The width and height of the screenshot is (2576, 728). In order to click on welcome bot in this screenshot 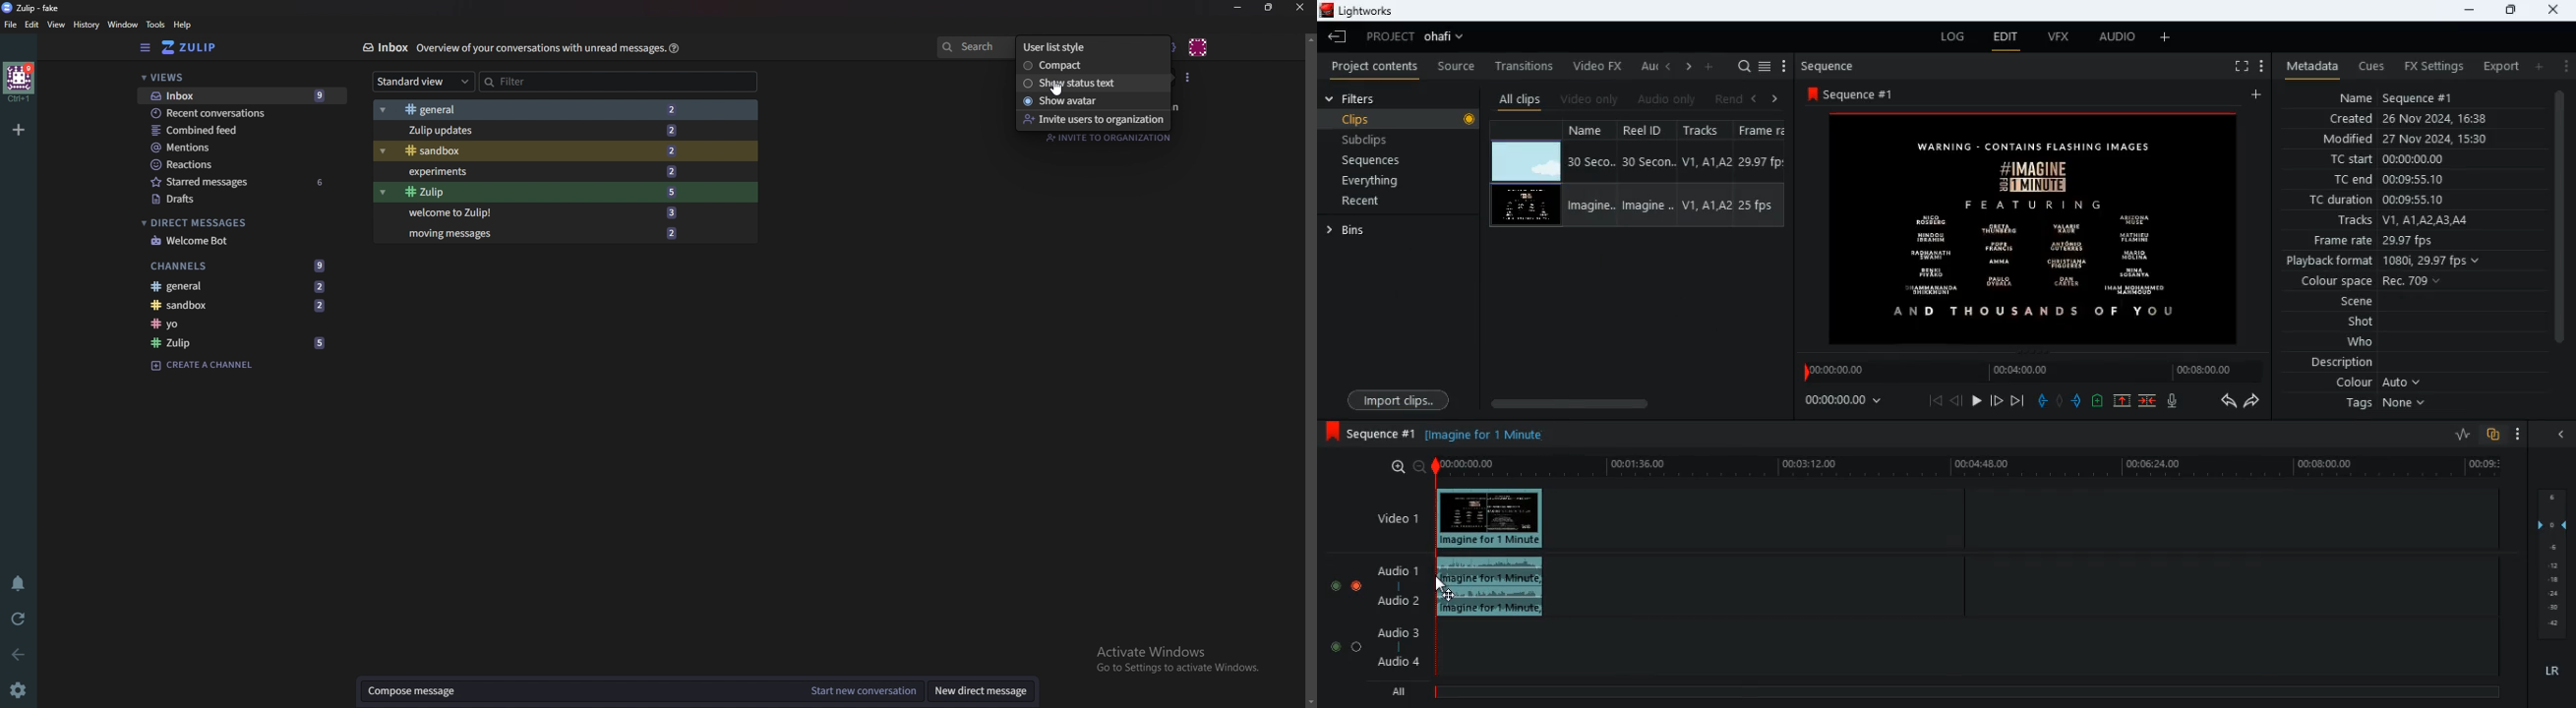, I will do `click(239, 240)`.